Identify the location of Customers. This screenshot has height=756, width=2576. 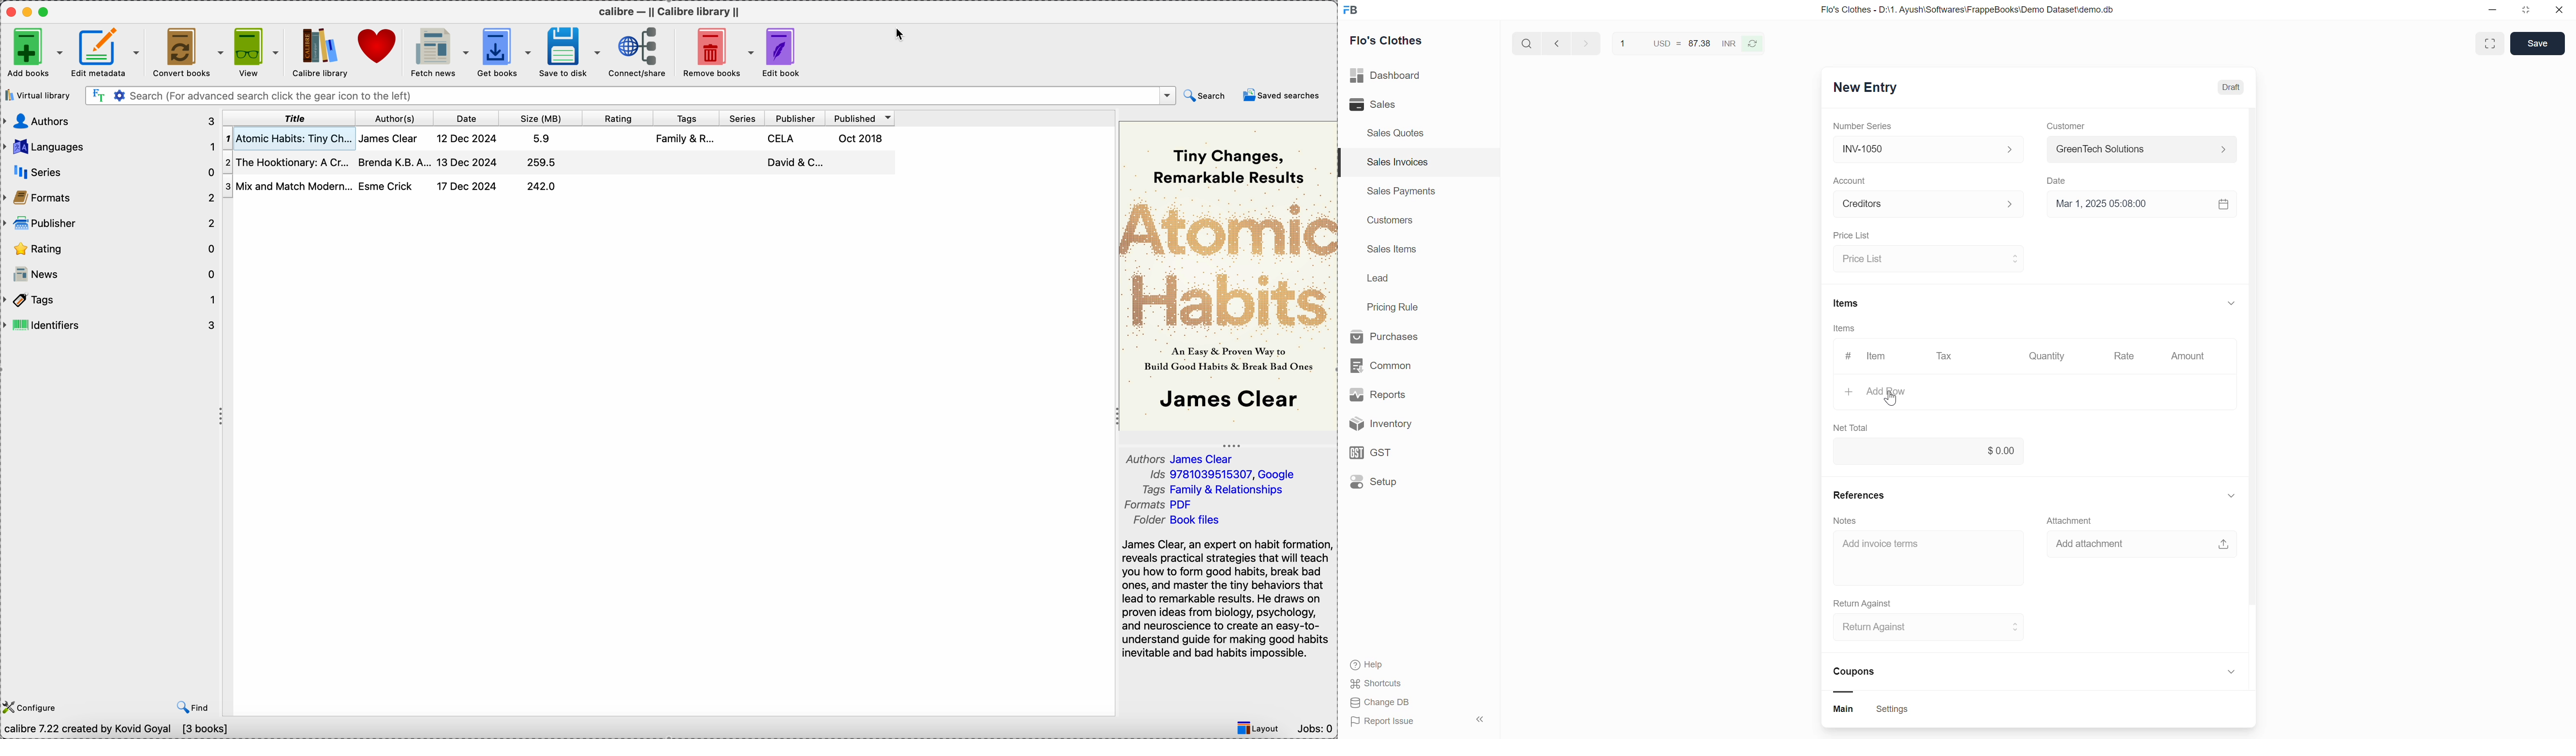
(1389, 222).